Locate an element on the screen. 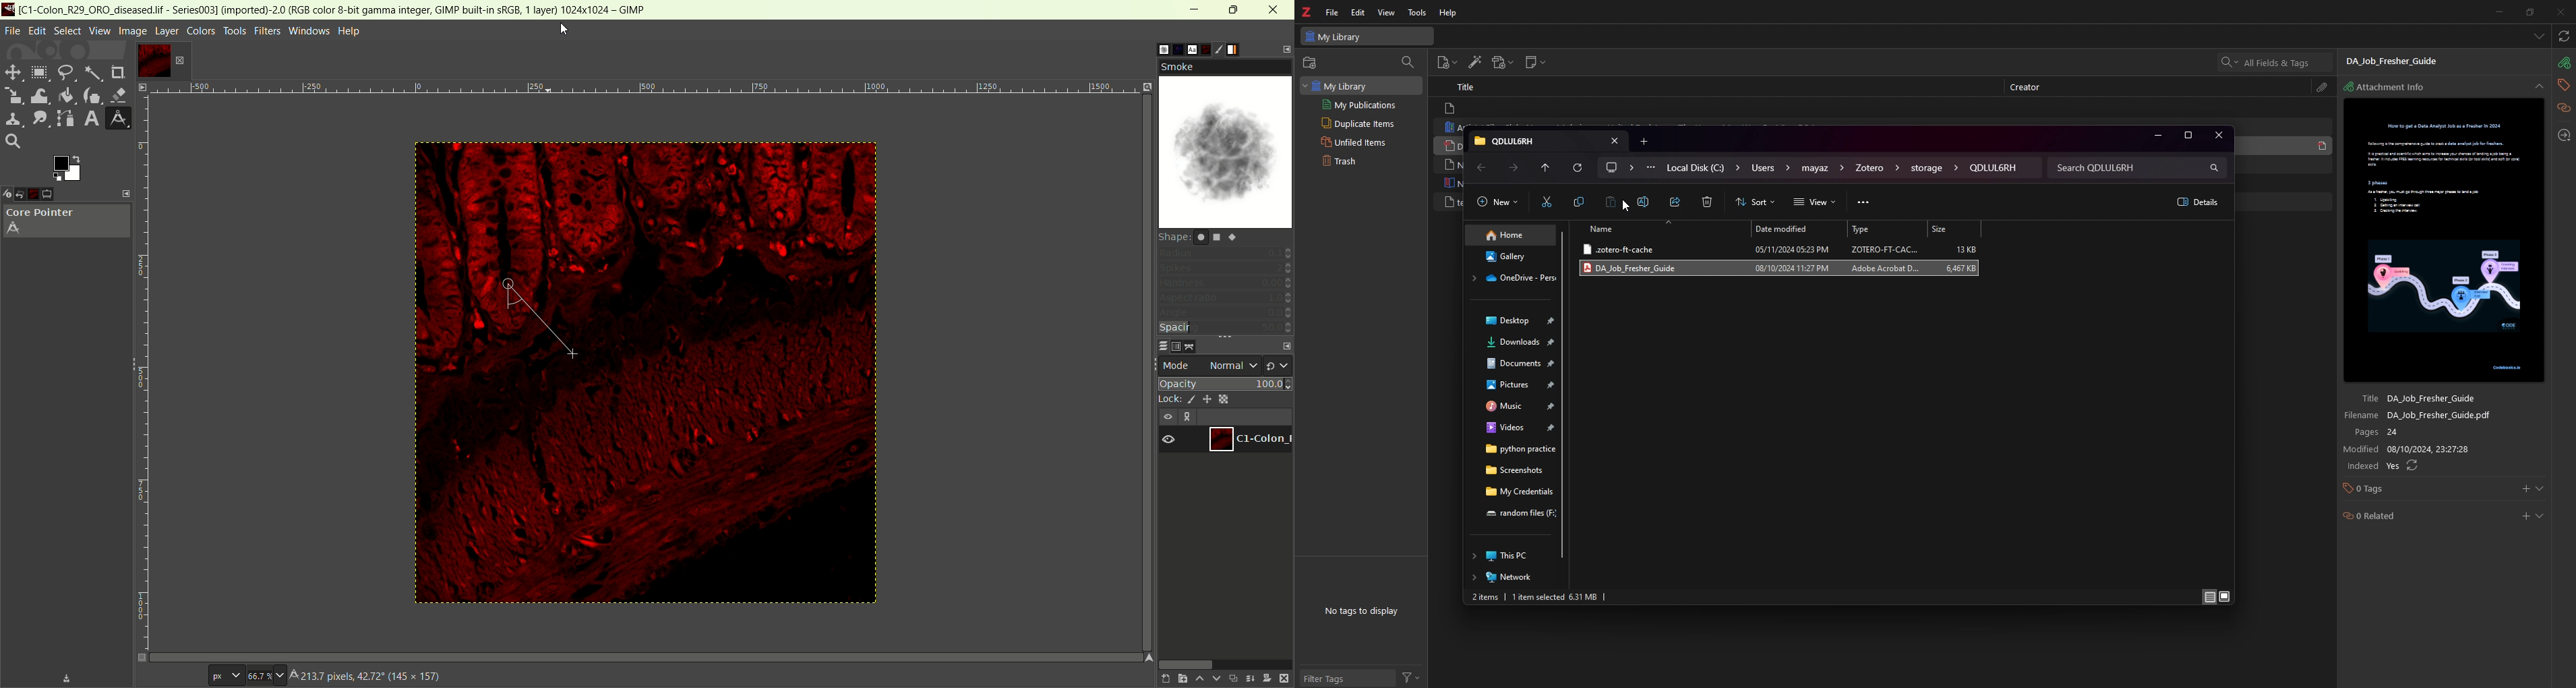  select is located at coordinates (67, 31).